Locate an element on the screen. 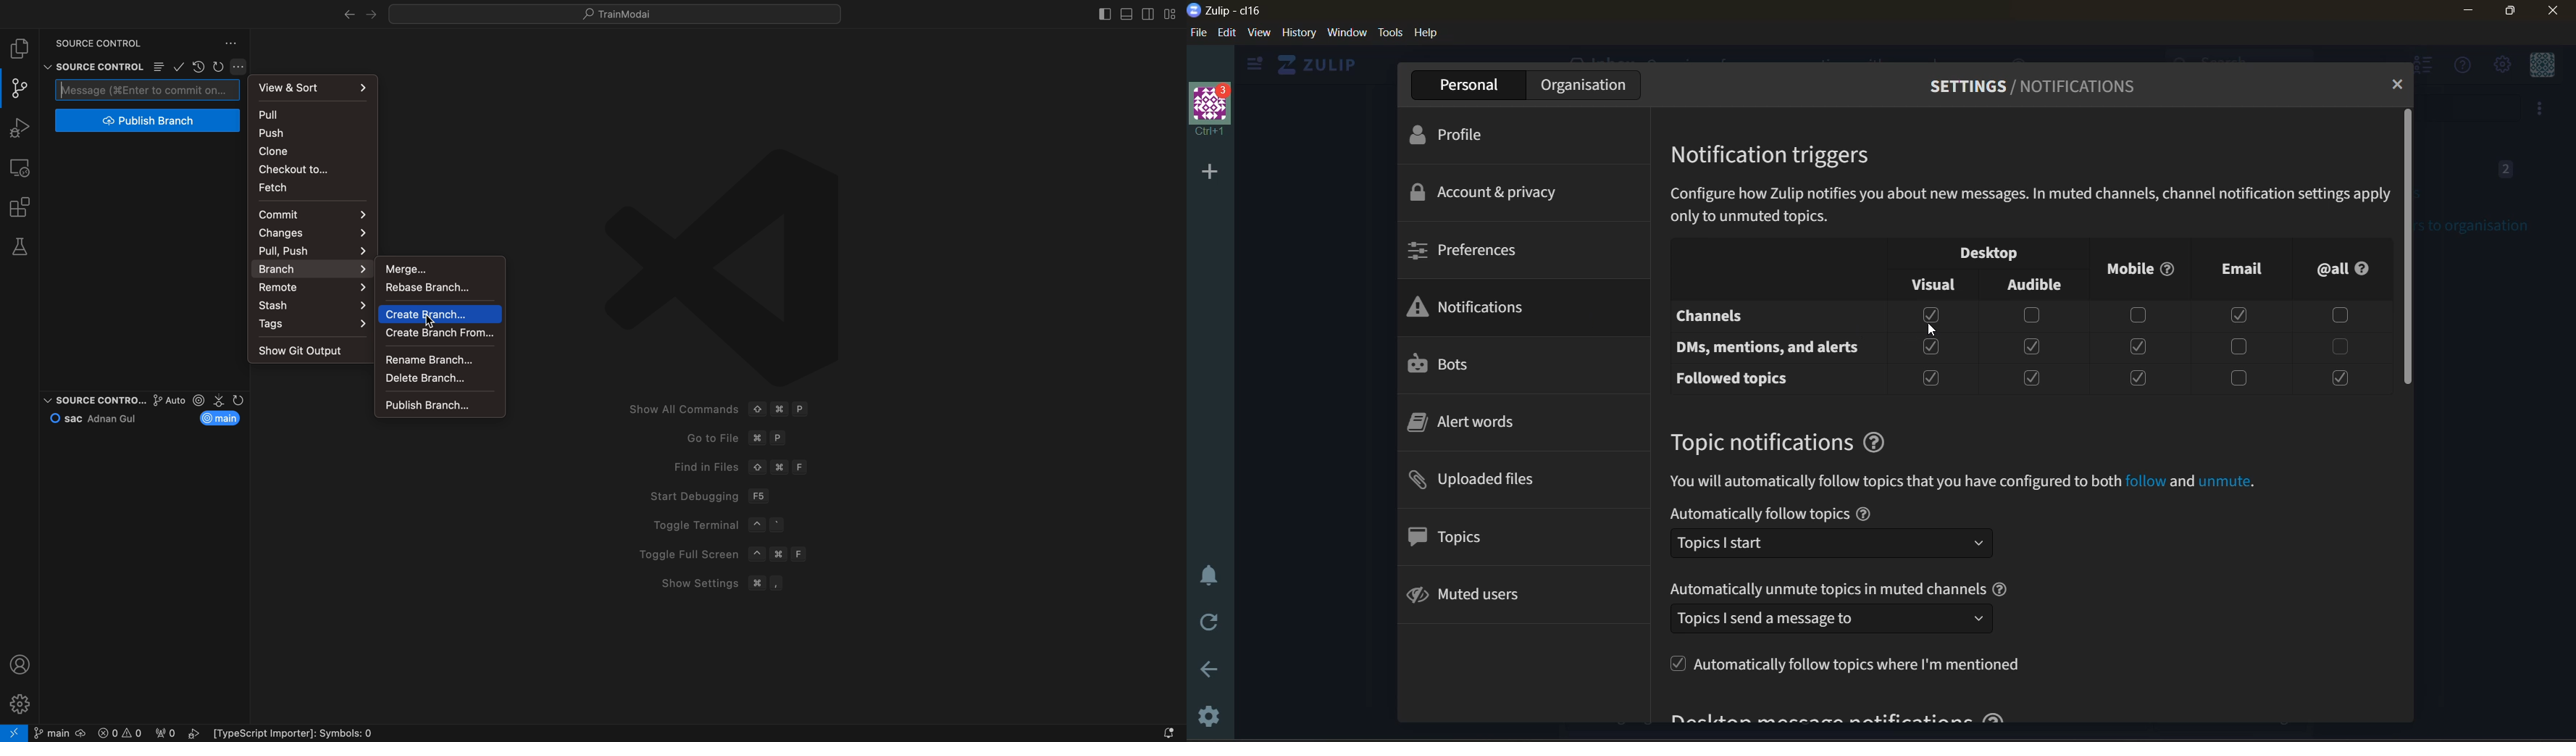 The height and width of the screenshot is (756, 2576). create branch from specific  branhc is located at coordinates (440, 332).